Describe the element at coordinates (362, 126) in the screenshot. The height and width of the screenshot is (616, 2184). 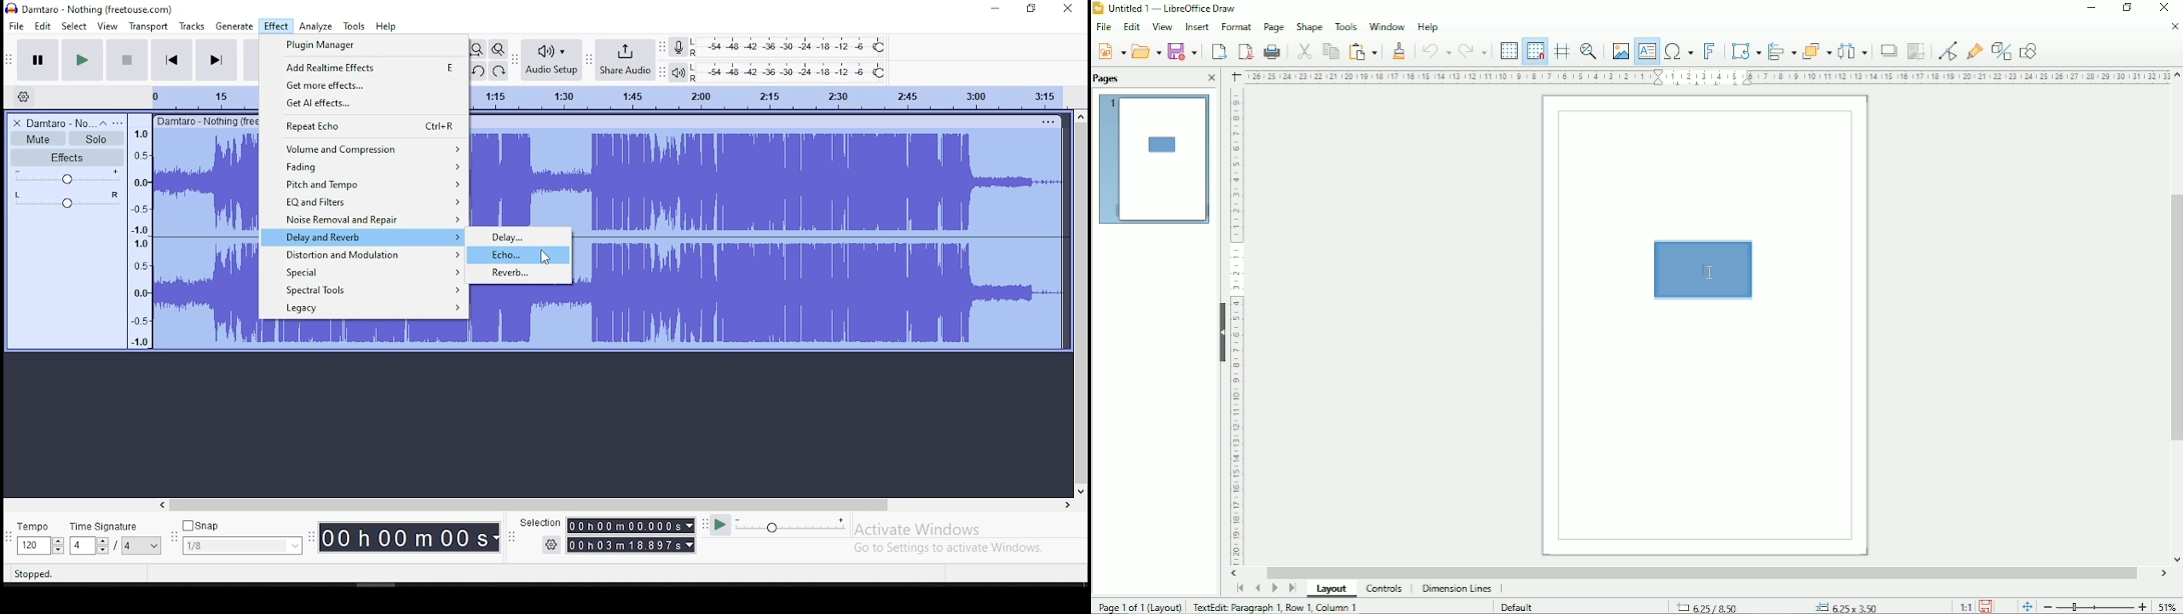
I see `repeat Echo` at that location.